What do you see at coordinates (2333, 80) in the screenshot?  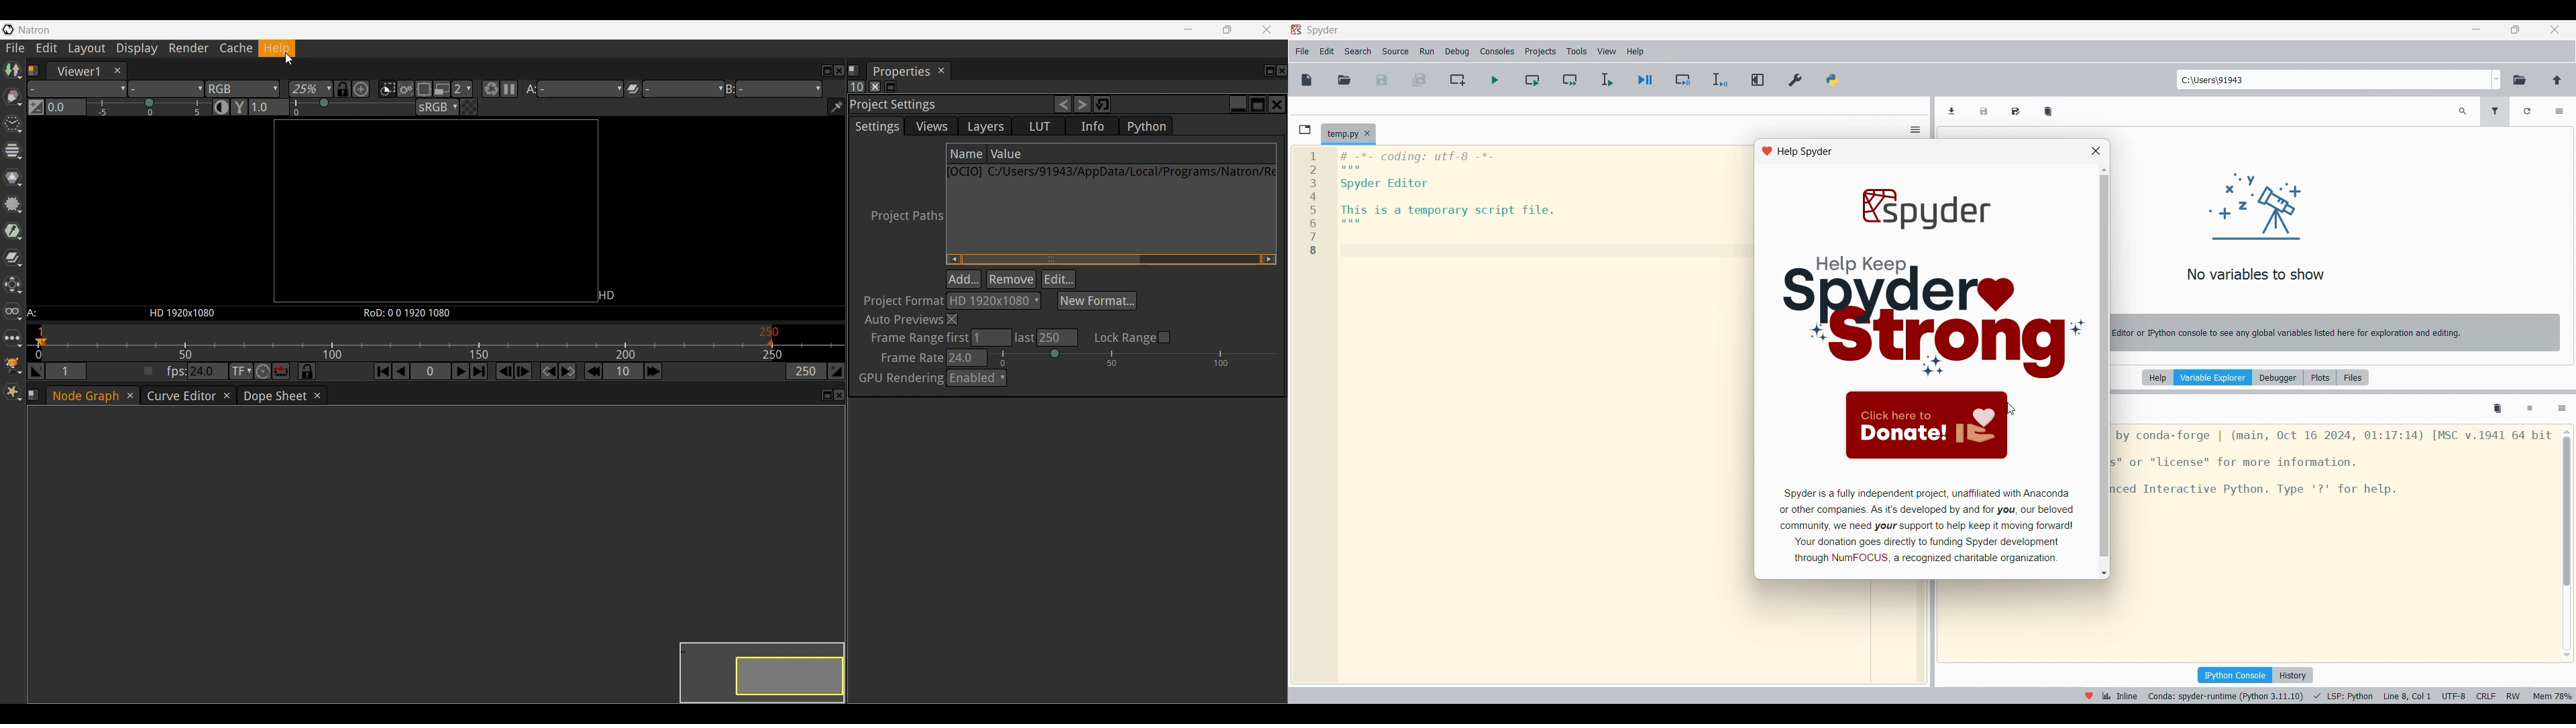 I see `Type in folder location` at bounding box center [2333, 80].